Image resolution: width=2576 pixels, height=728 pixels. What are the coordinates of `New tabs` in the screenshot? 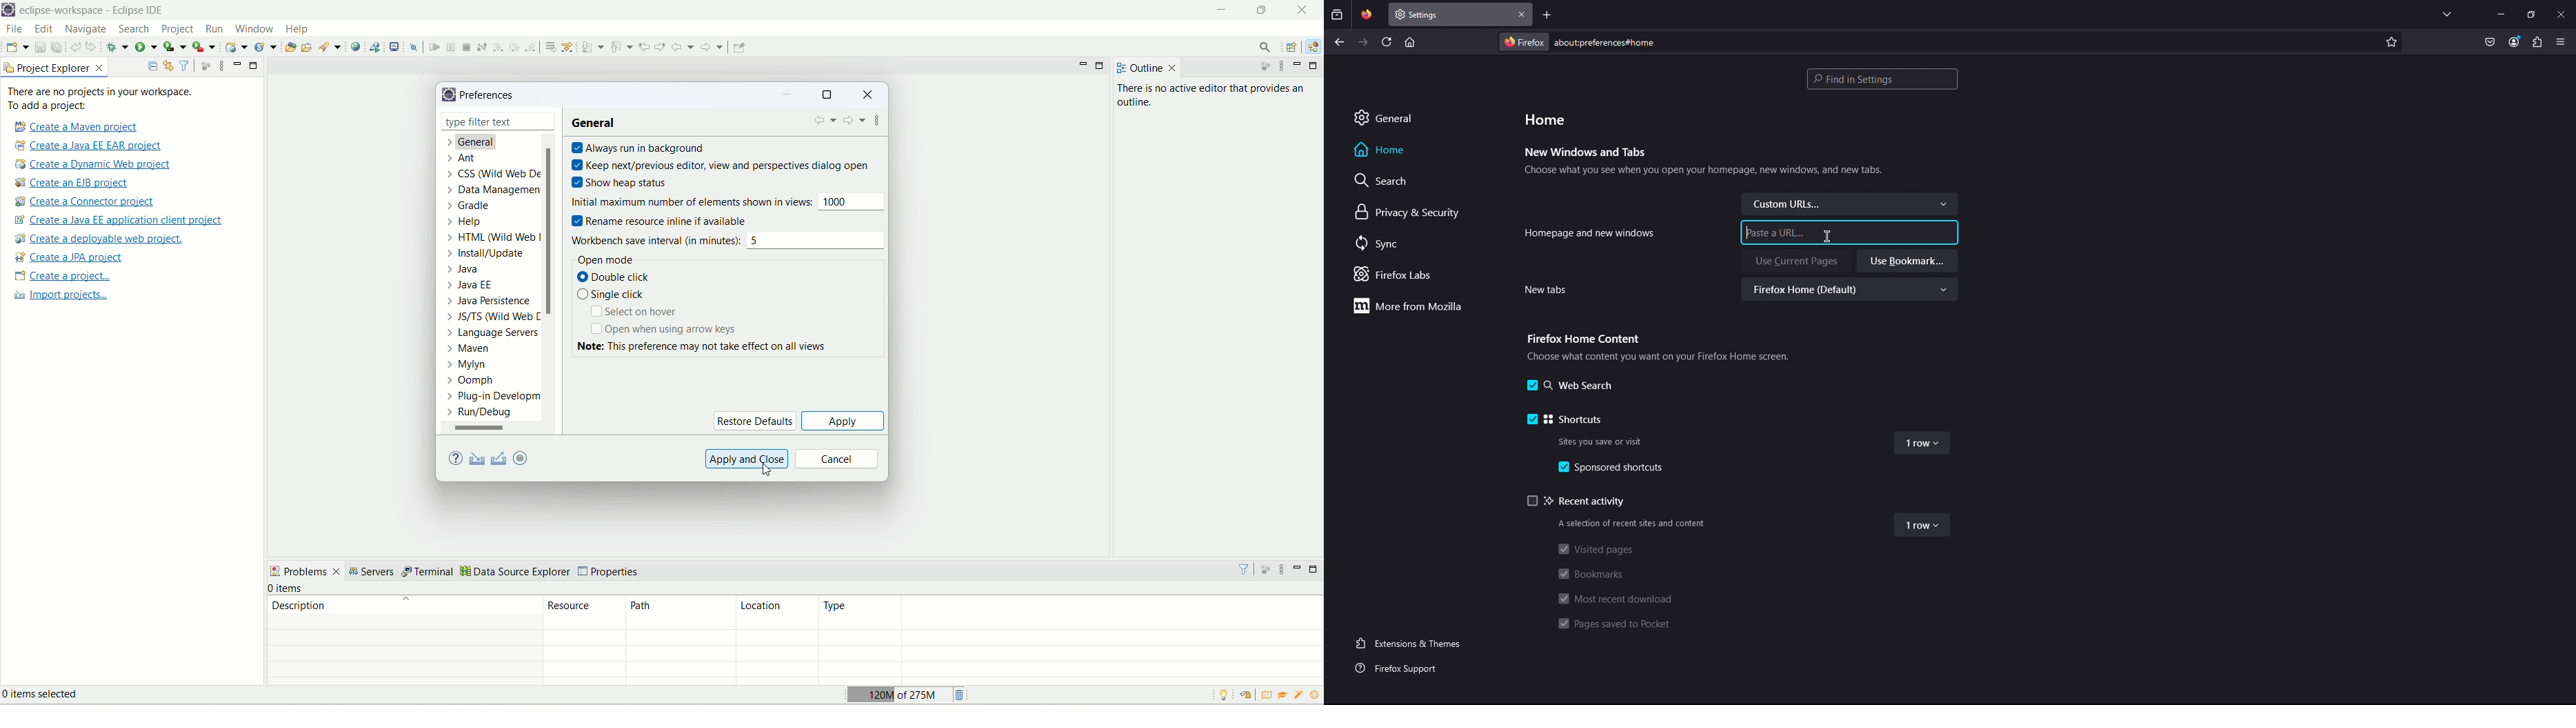 It's located at (1544, 290).